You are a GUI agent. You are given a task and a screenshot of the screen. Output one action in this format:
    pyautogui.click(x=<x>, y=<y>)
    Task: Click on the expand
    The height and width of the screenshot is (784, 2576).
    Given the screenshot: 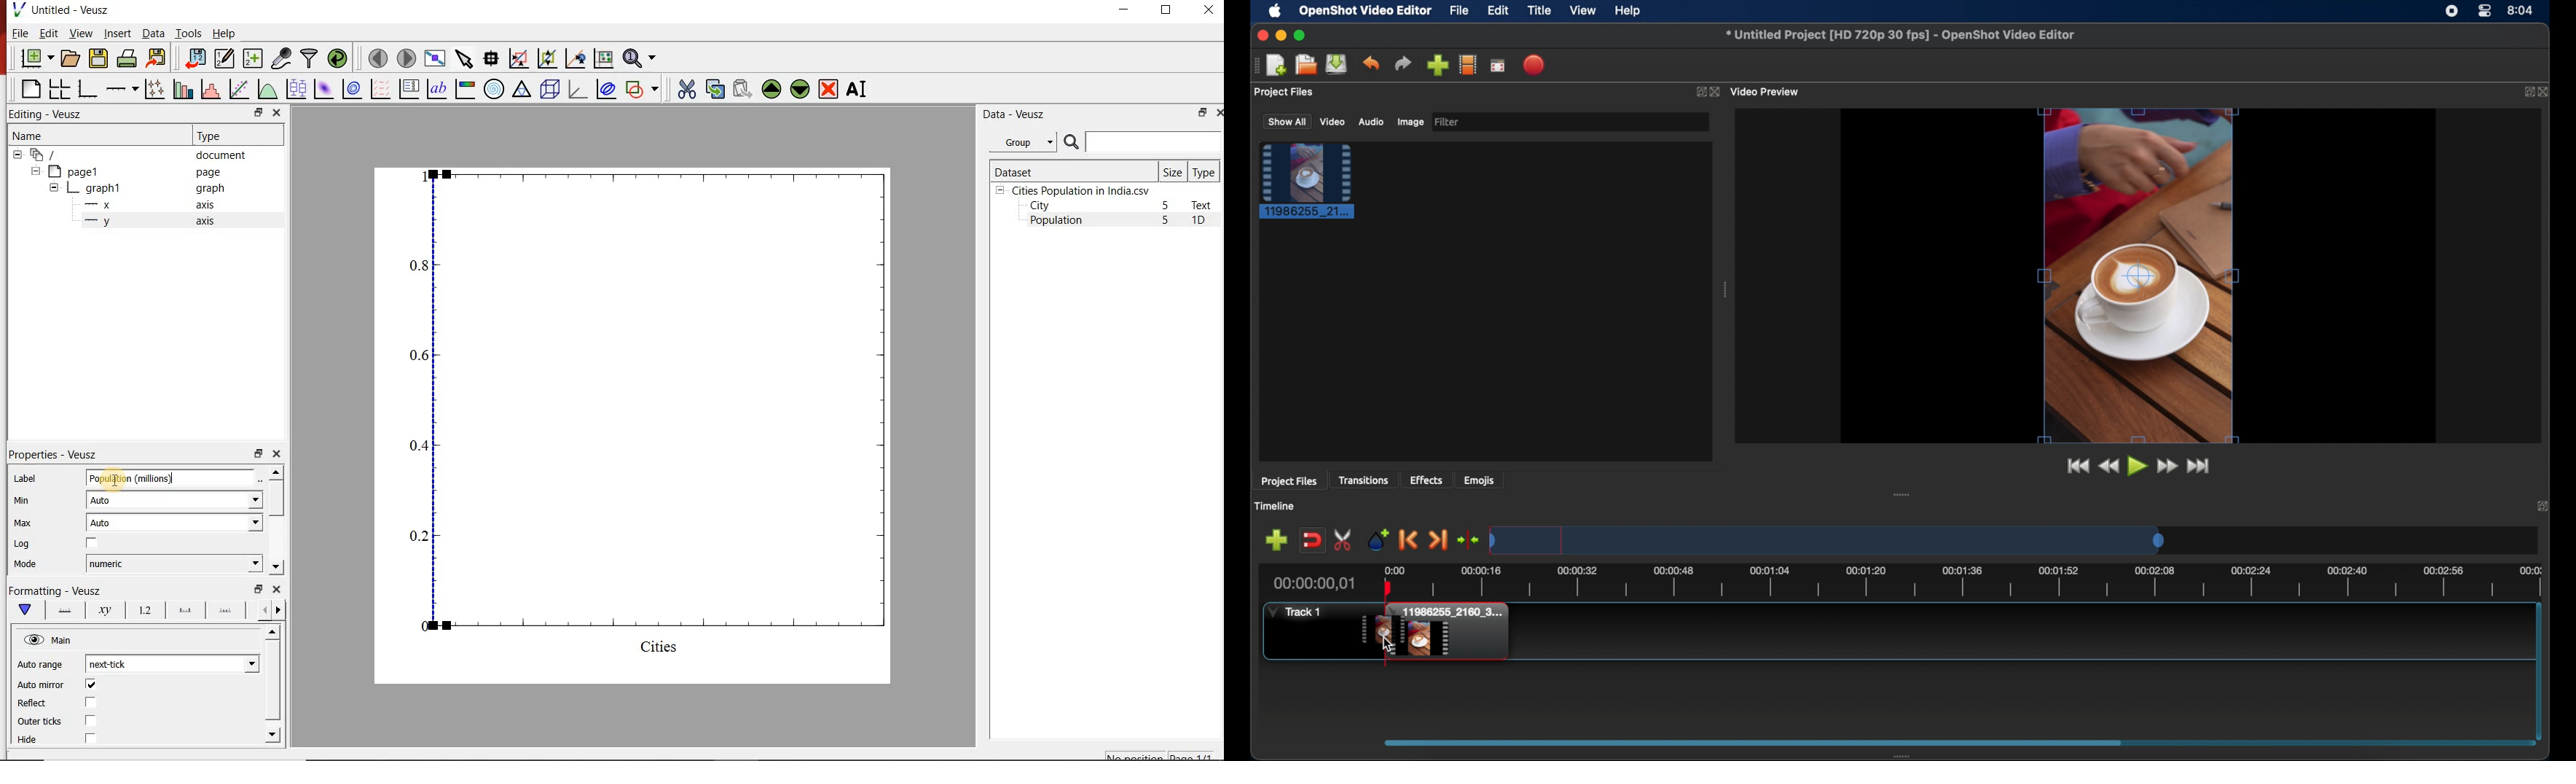 What is the action you would take?
    pyautogui.click(x=1699, y=92)
    